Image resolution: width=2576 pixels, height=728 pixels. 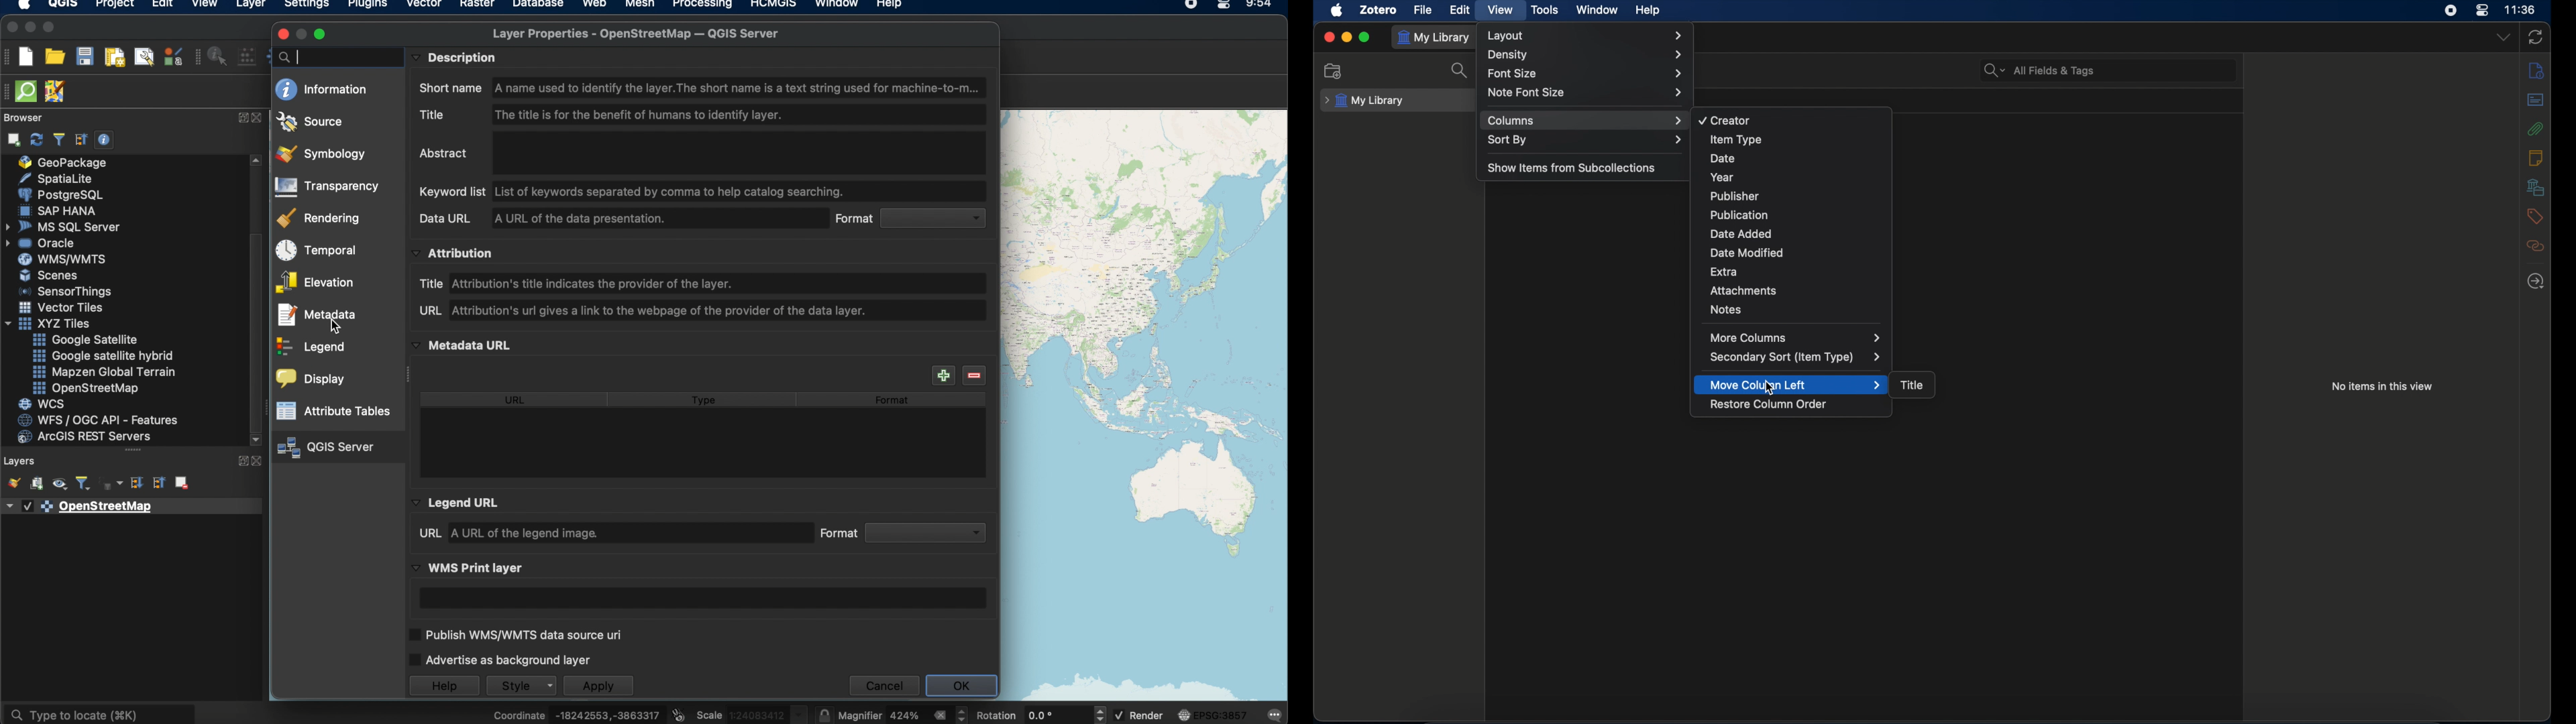 I want to click on help, so click(x=1648, y=11).